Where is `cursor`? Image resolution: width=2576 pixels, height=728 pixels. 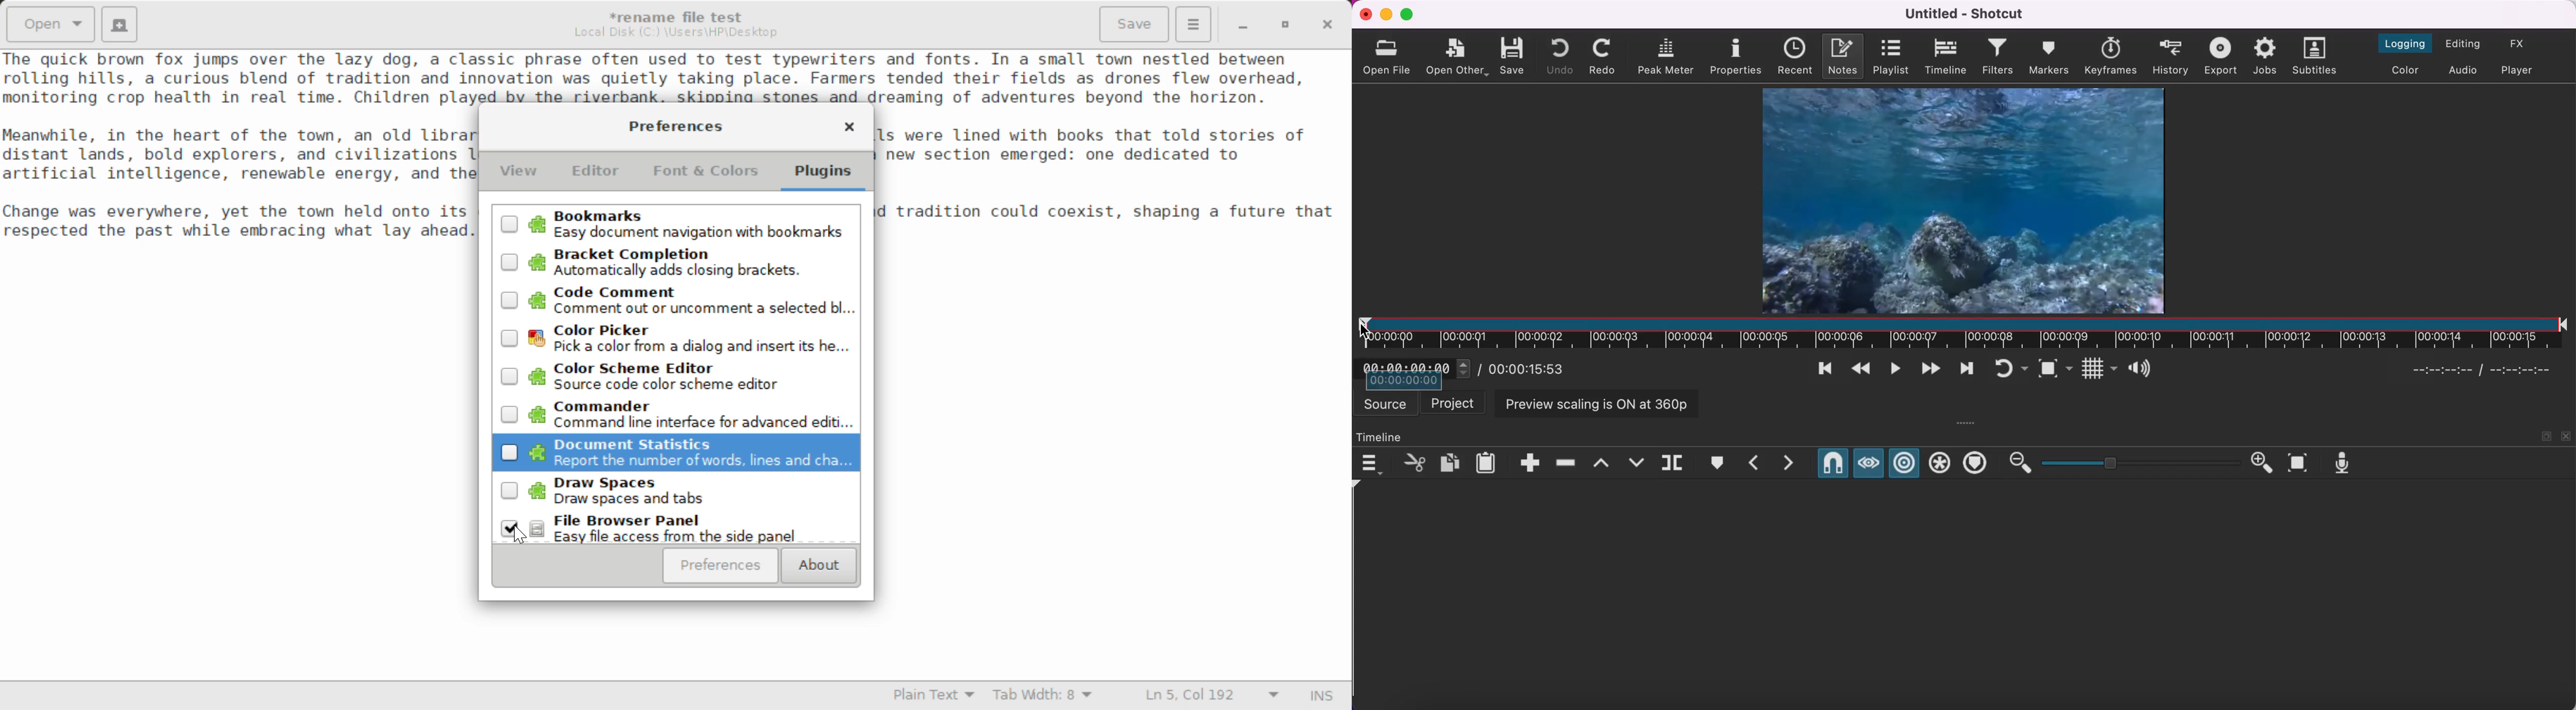 cursor is located at coordinates (1366, 326).